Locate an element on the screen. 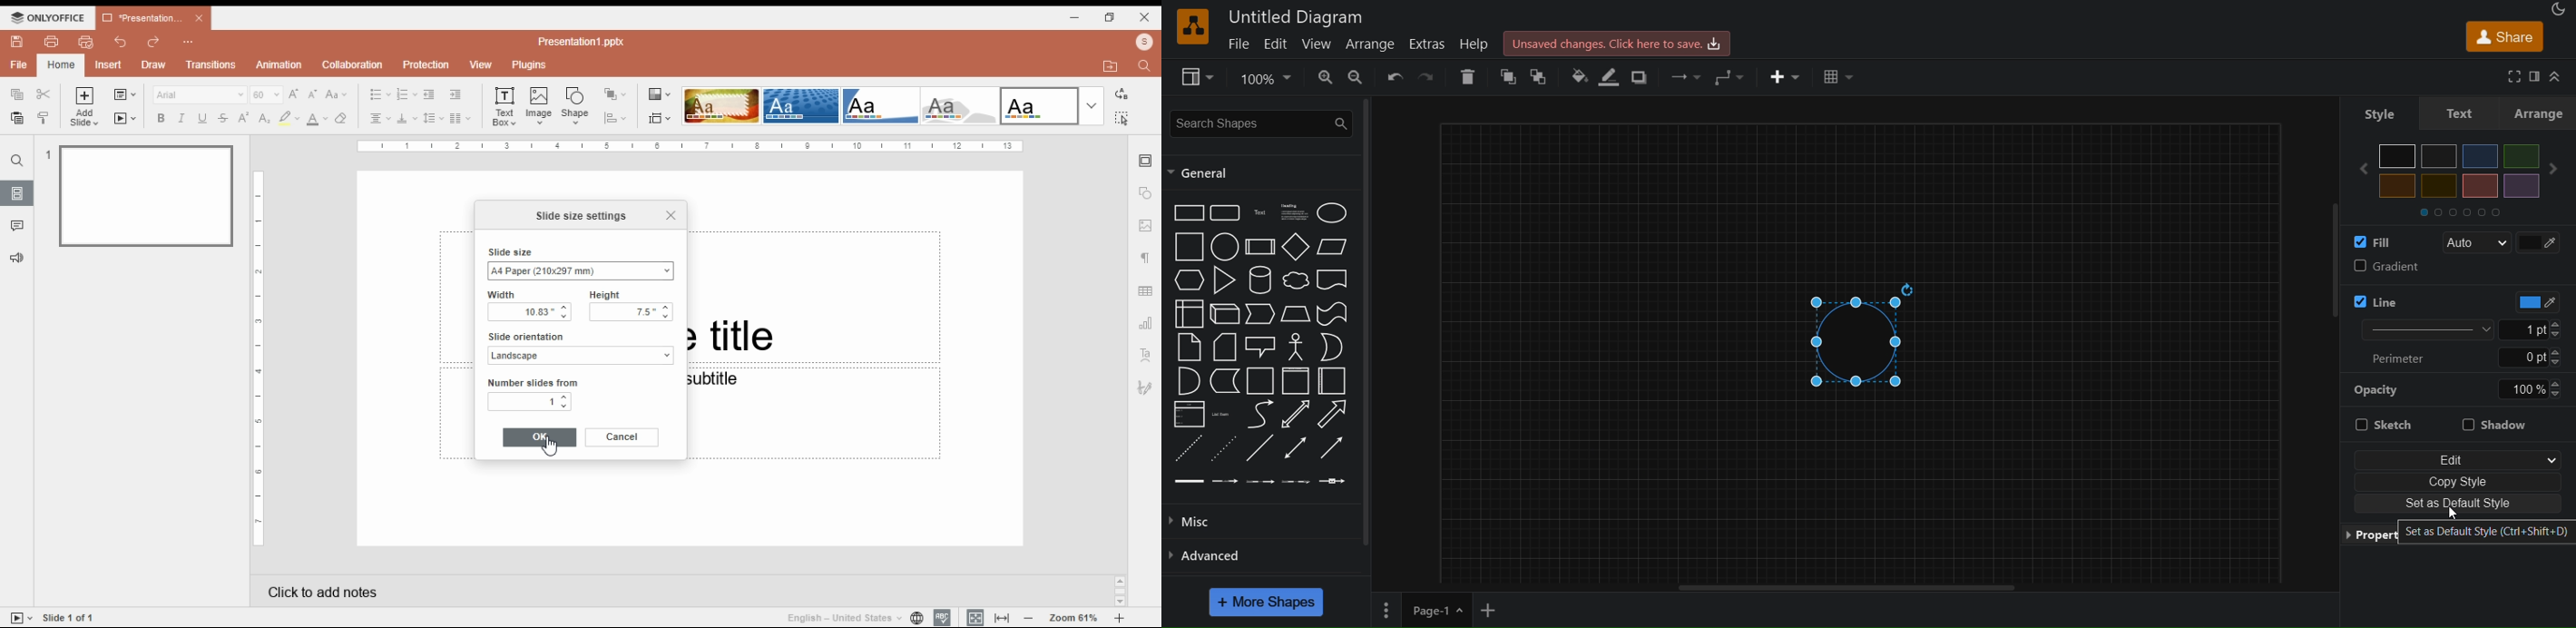 Image resolution: width=2576 pixels, height=644 pixels. 0 pt is located at coordinates (2531, 358).